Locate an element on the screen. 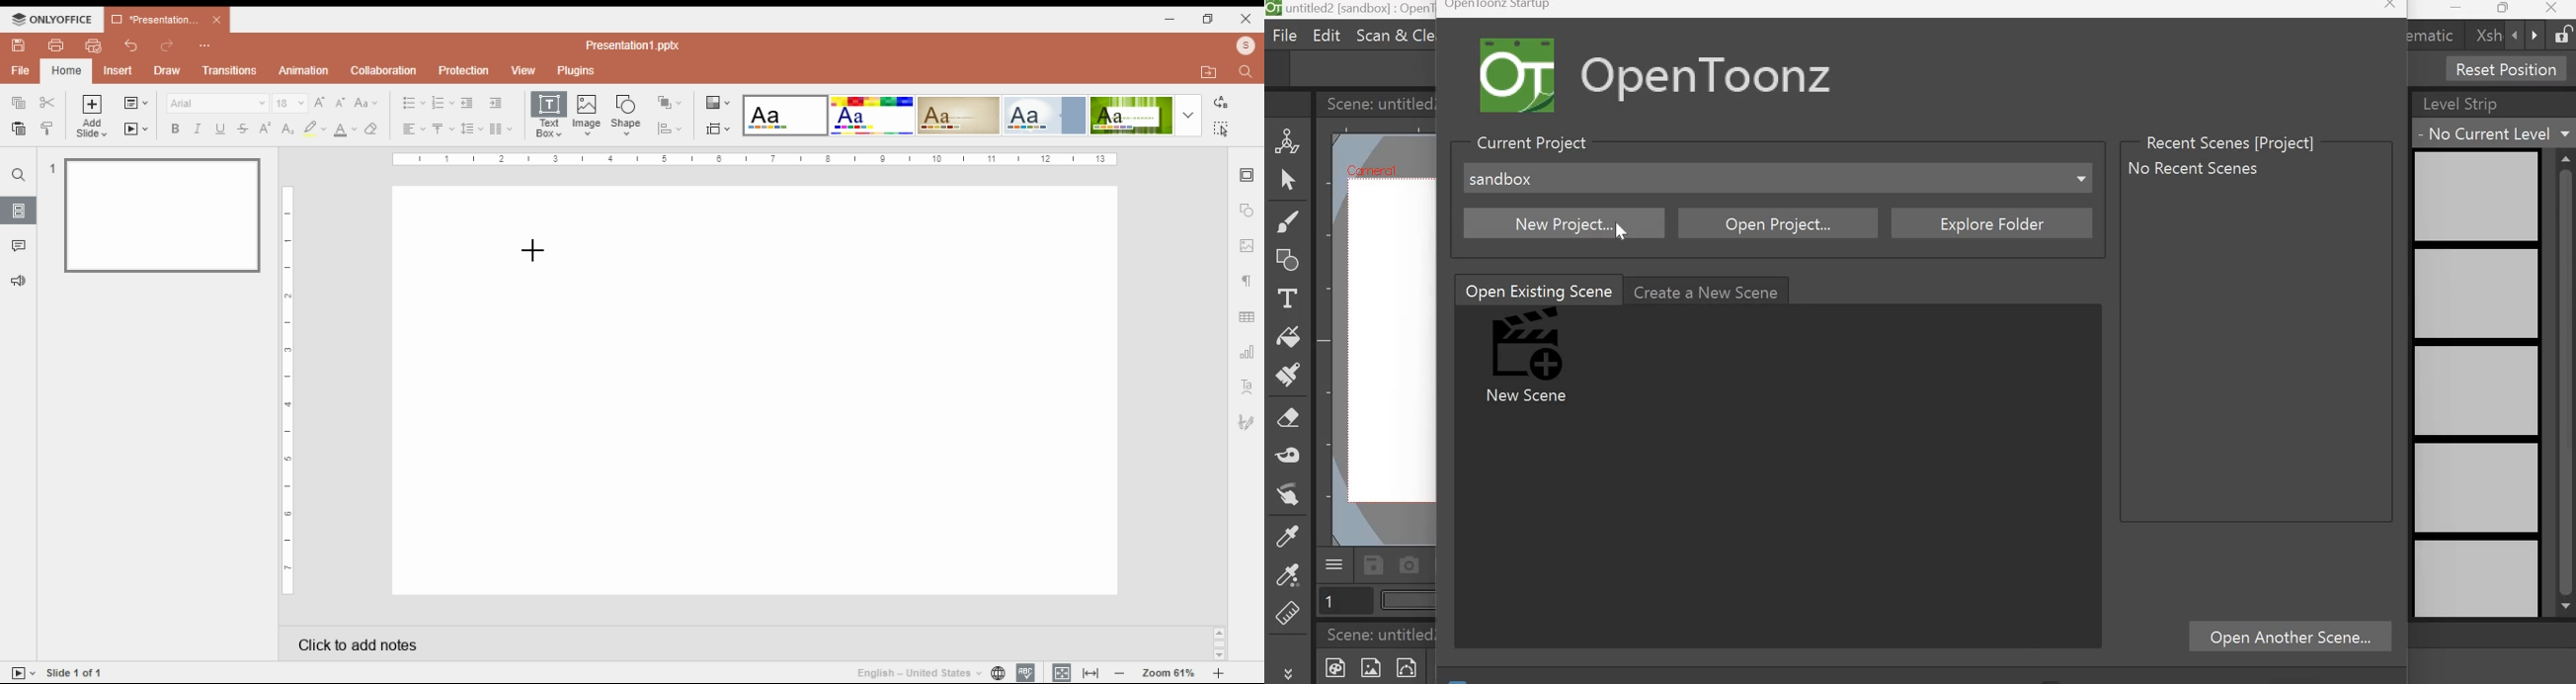 The width and height of the screenshot is (2576, 700). insert shape is located at coordinates (625, 114).